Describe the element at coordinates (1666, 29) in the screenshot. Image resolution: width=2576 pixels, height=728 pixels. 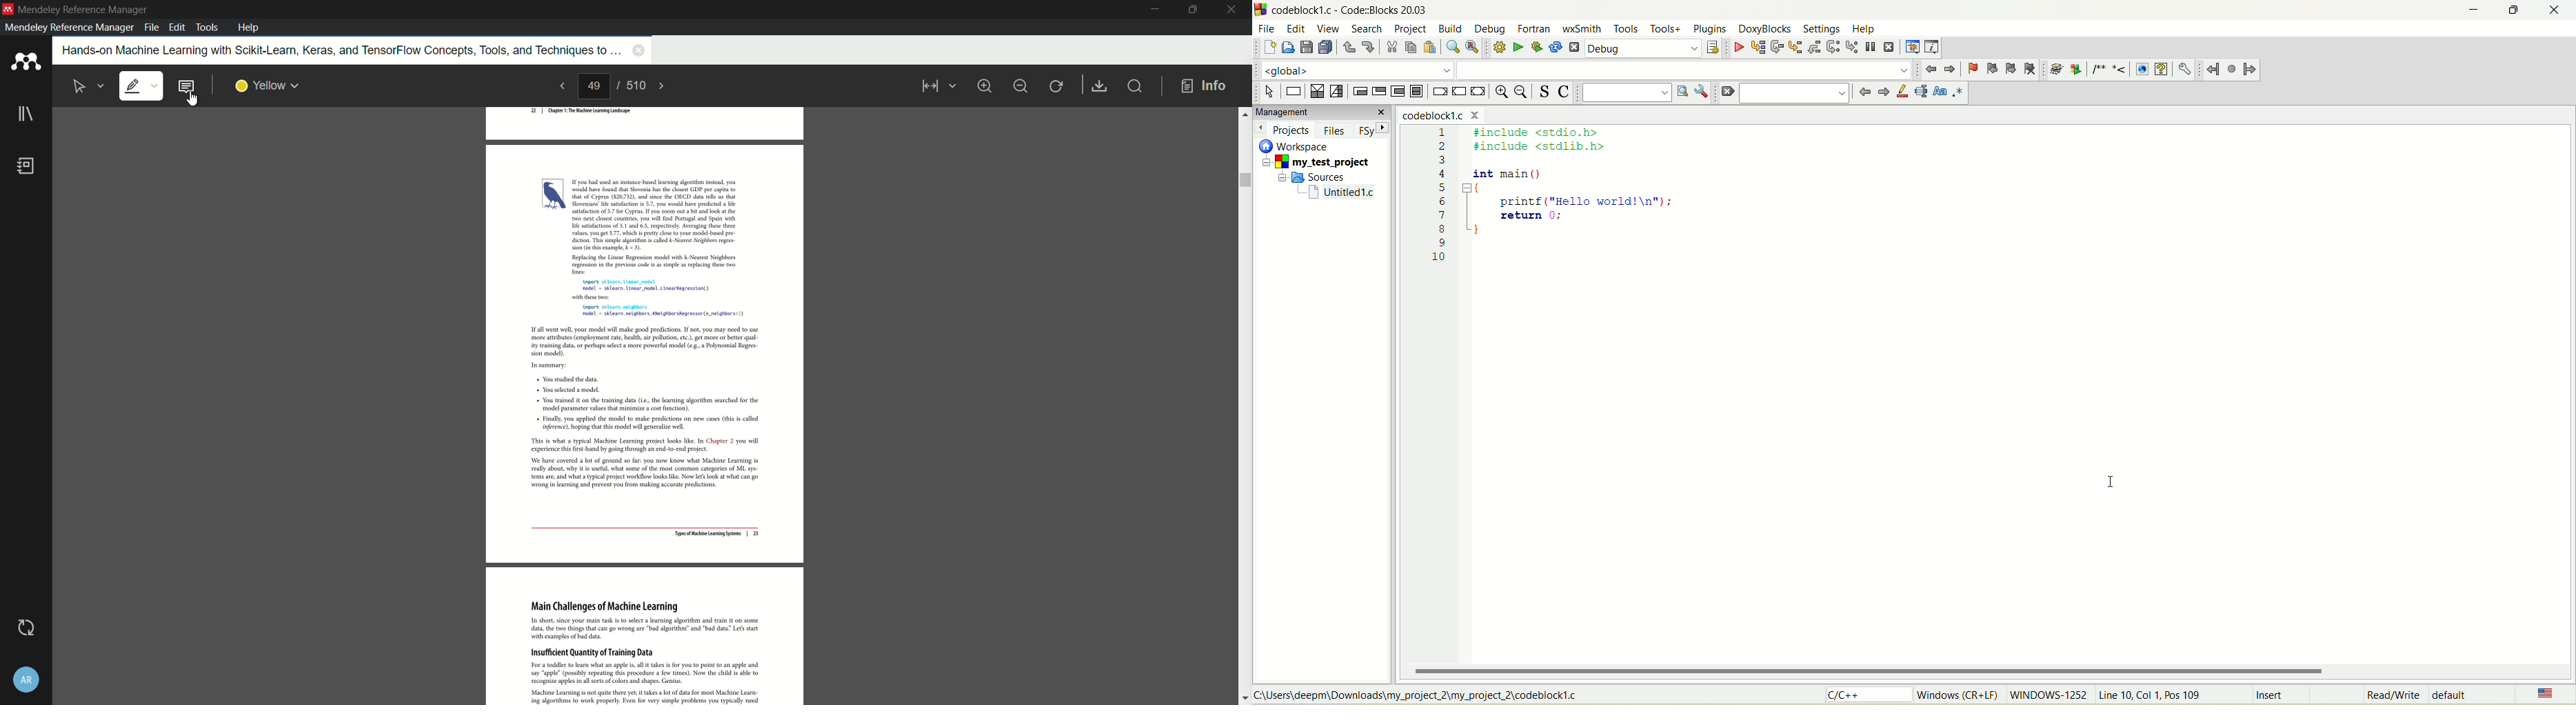
I see `tools+` at that location.